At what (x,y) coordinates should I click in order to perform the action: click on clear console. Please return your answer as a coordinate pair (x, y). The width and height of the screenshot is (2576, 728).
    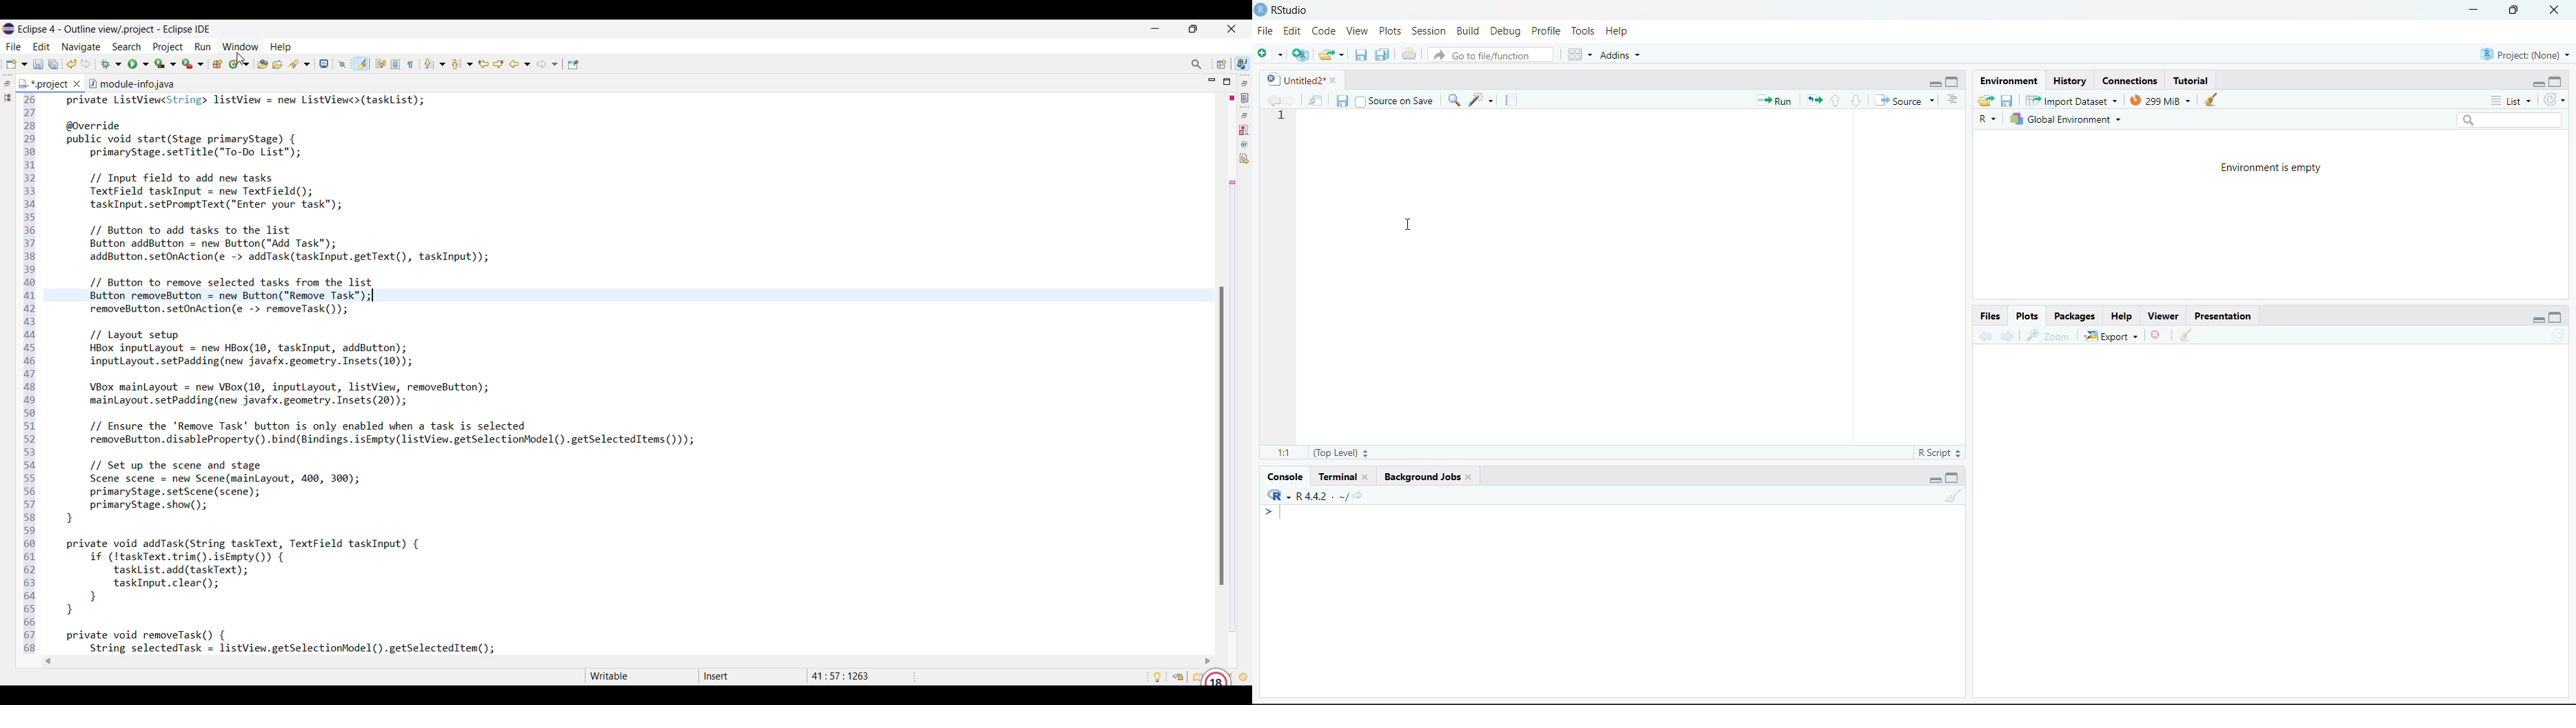
    Looking at the image, I should click on (1951, 495).